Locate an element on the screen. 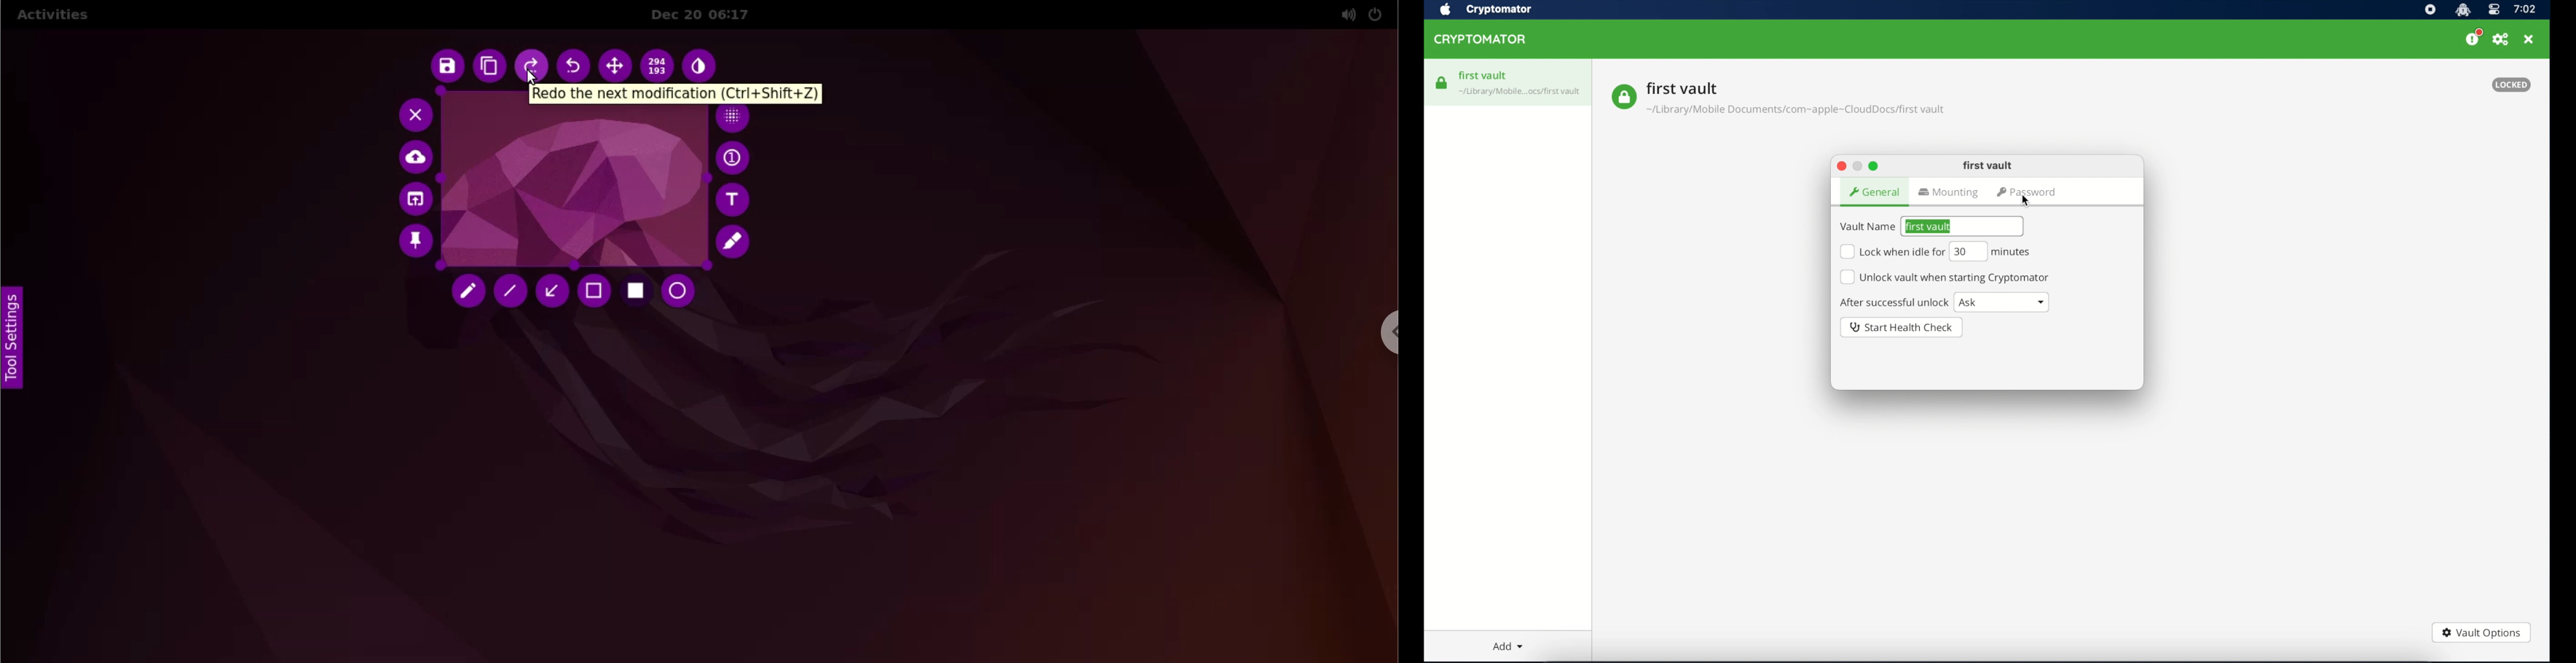  vault name is located at coordinates (1867, 227).